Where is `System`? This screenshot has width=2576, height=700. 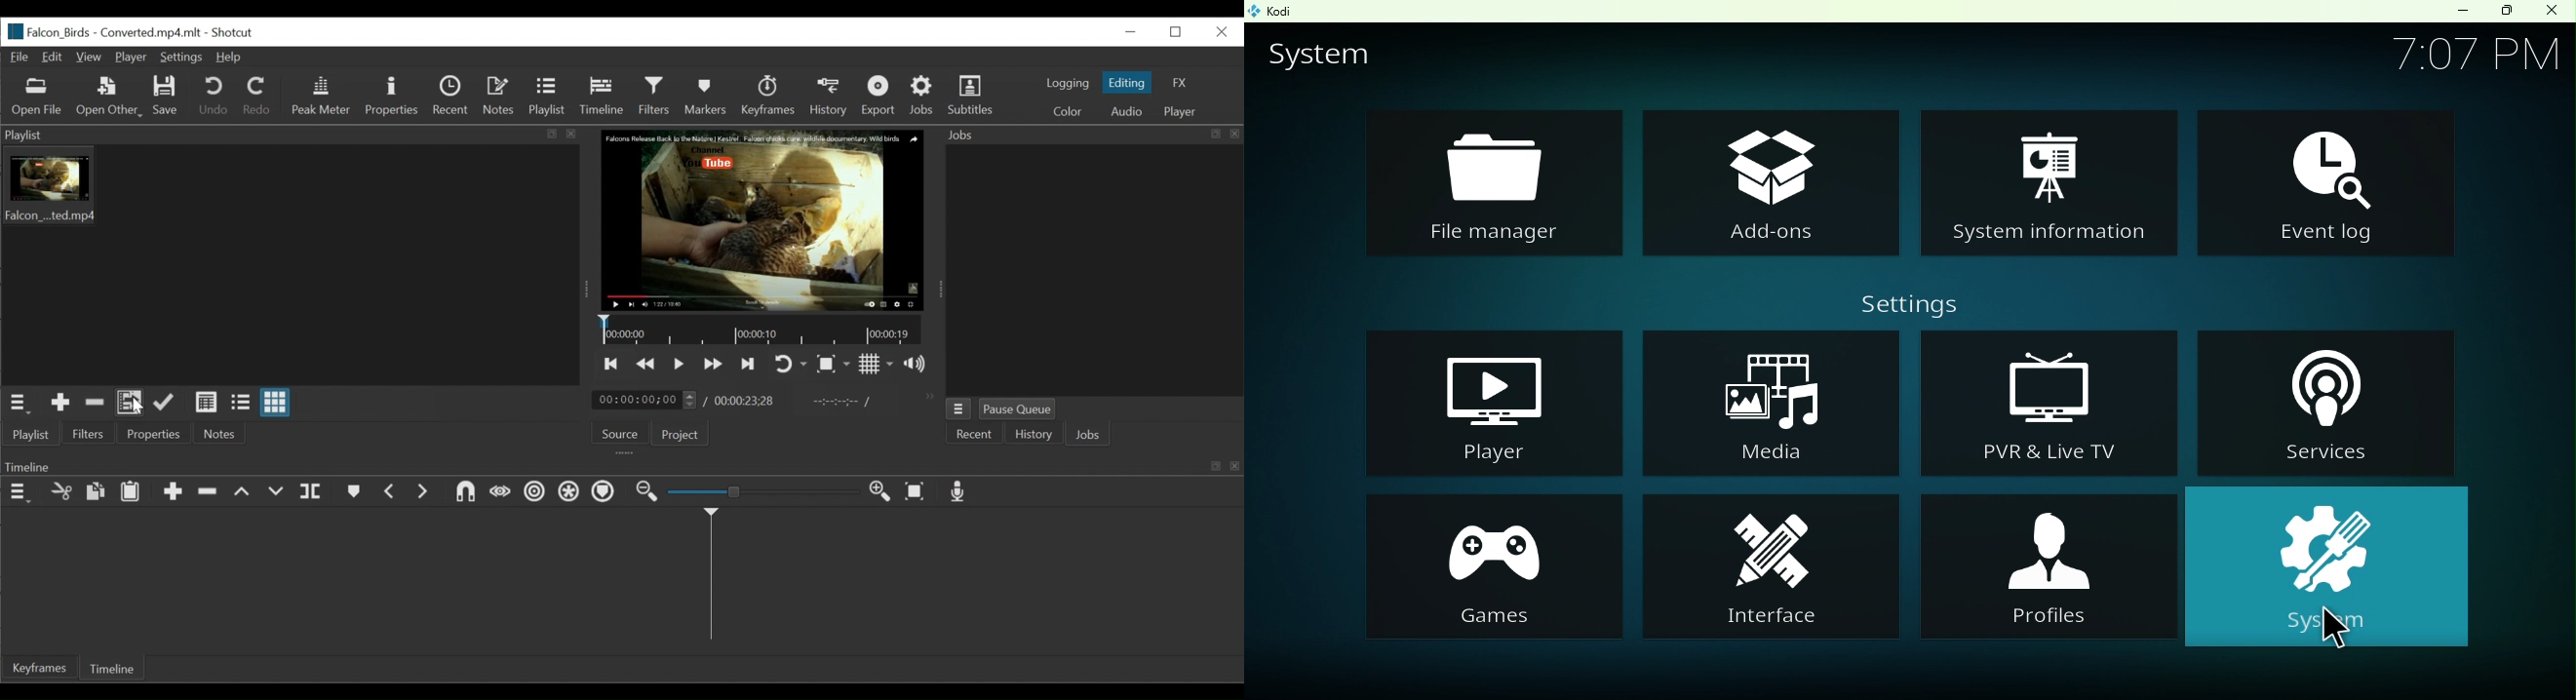 System is located at coordinates (1327, 57).